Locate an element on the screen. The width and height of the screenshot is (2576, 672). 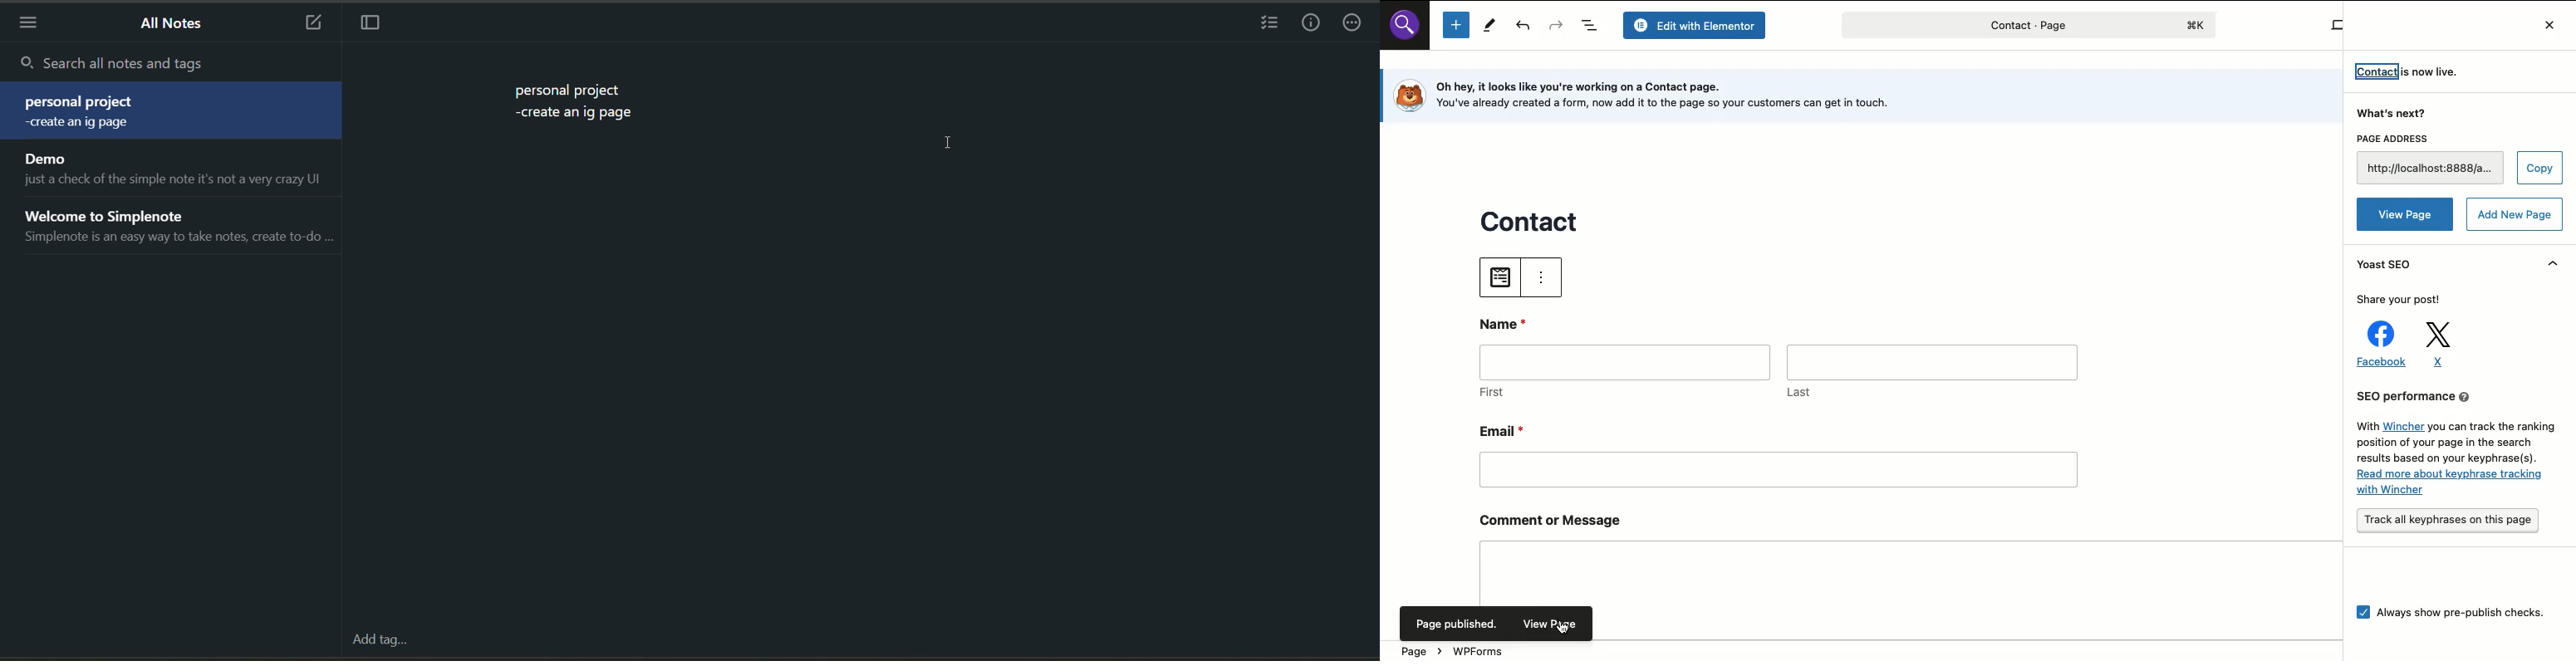
note 3 is located at coordinates (176, 224).